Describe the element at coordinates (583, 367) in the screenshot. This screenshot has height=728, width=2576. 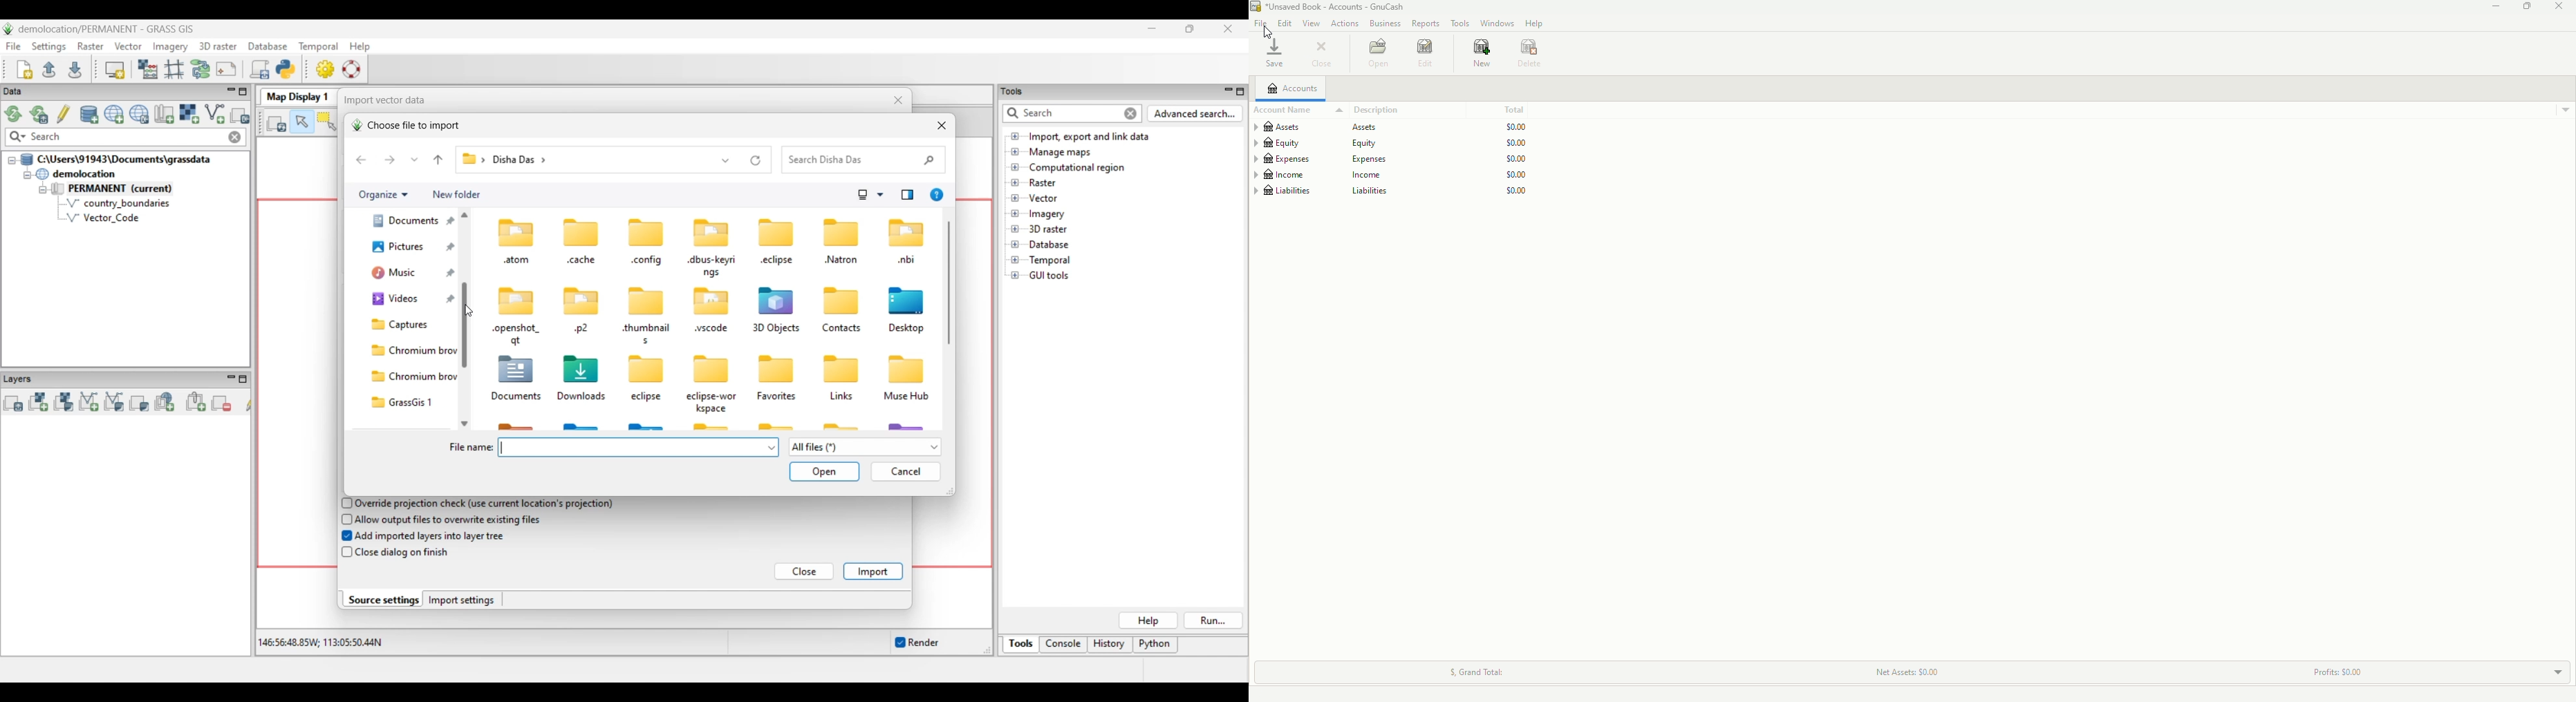
I see `icon` at that location.